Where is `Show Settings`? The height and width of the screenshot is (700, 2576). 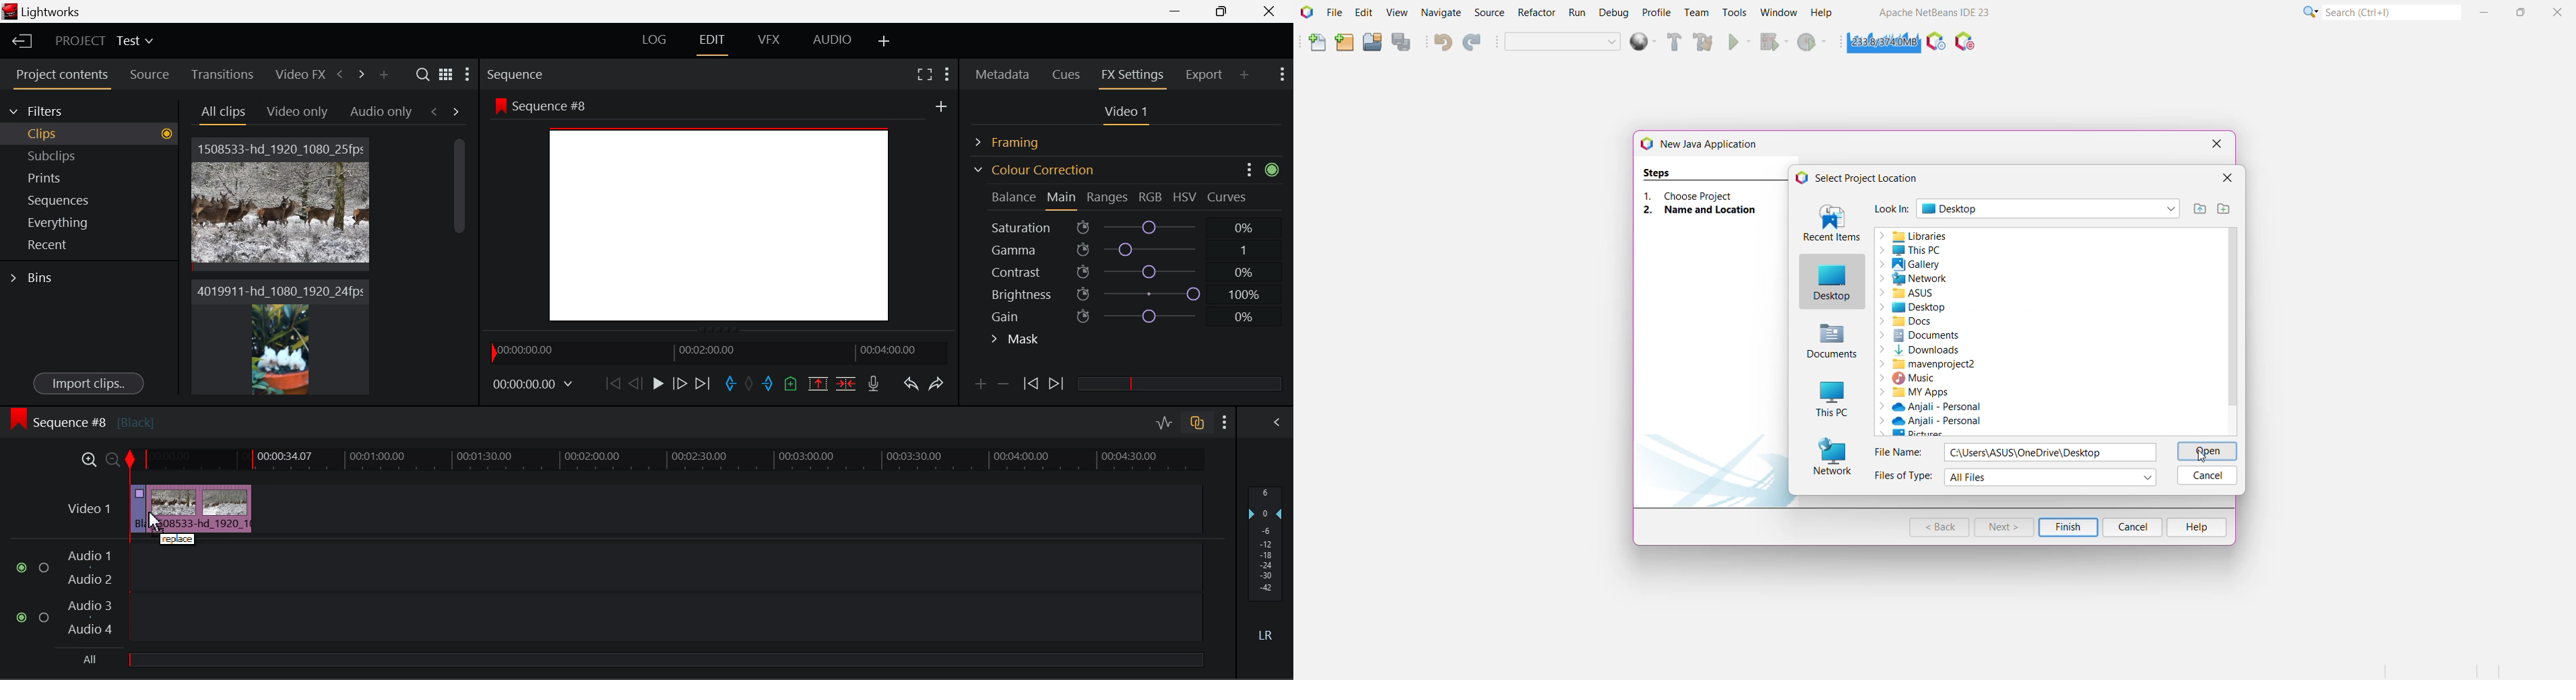 Show Settings is located at coordinates (466, 77).